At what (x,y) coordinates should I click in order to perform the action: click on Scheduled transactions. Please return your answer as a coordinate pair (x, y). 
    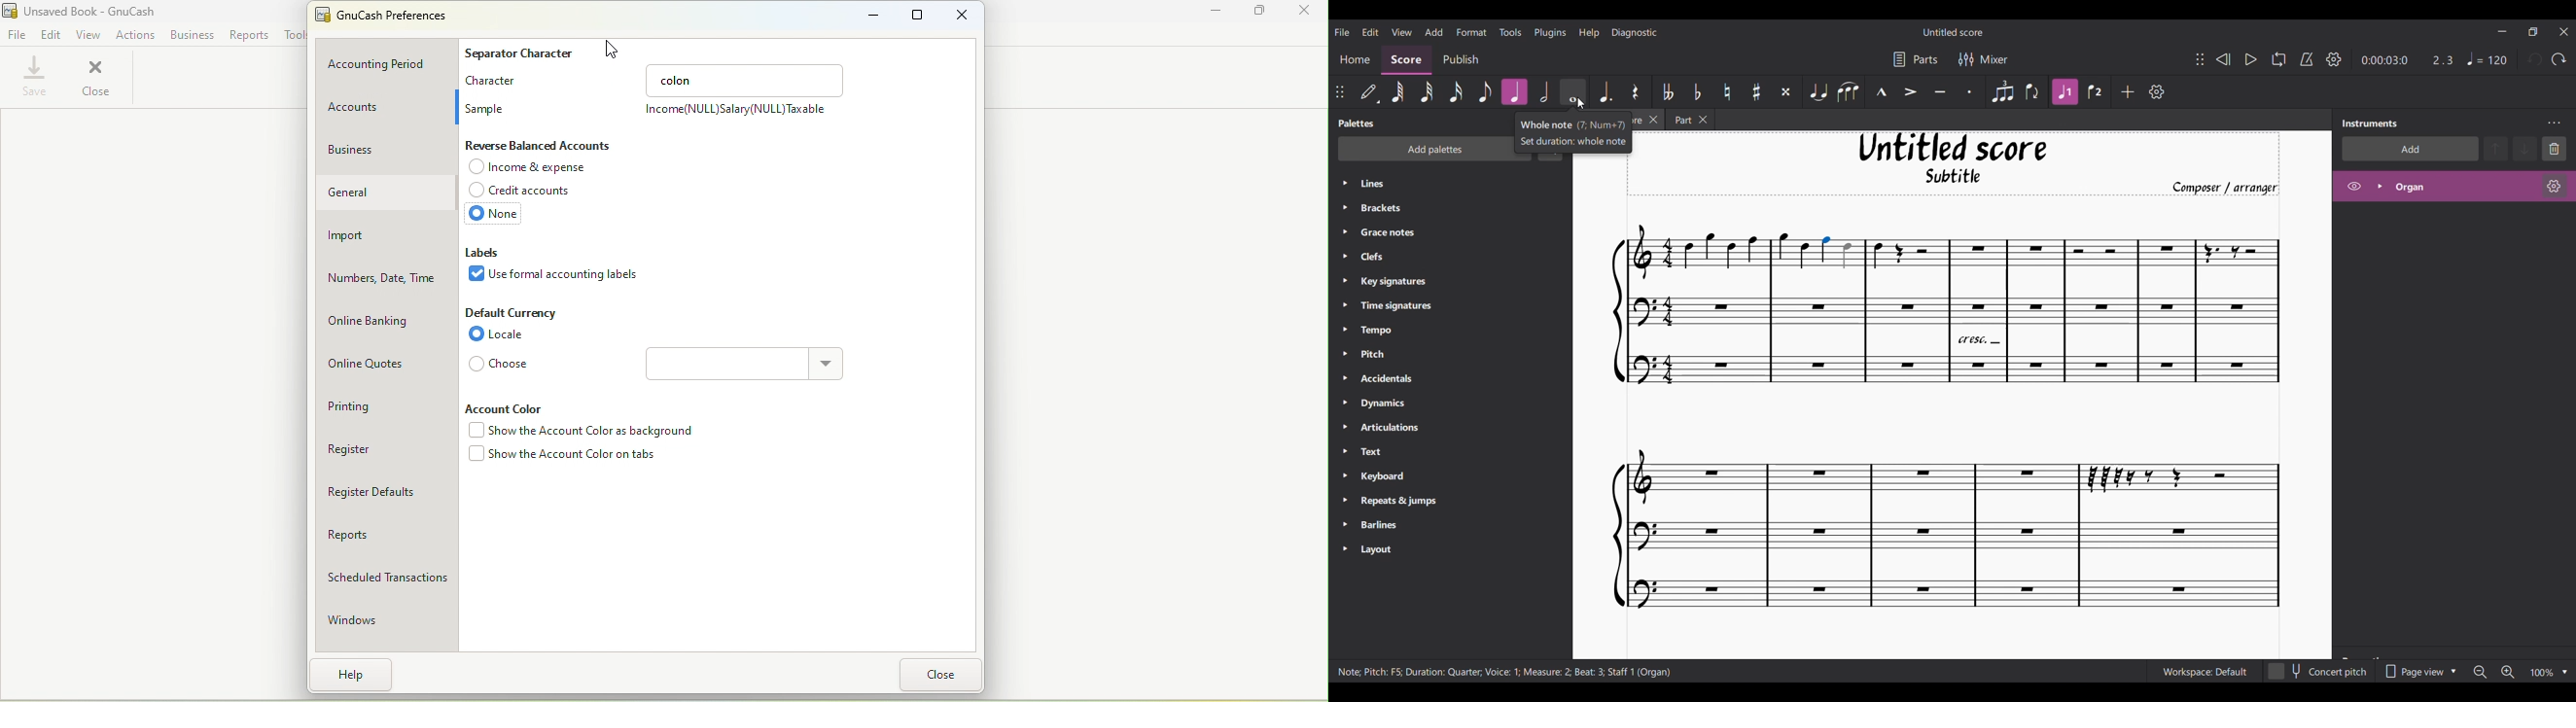
    Looking at the image, I should click on (386, 580).